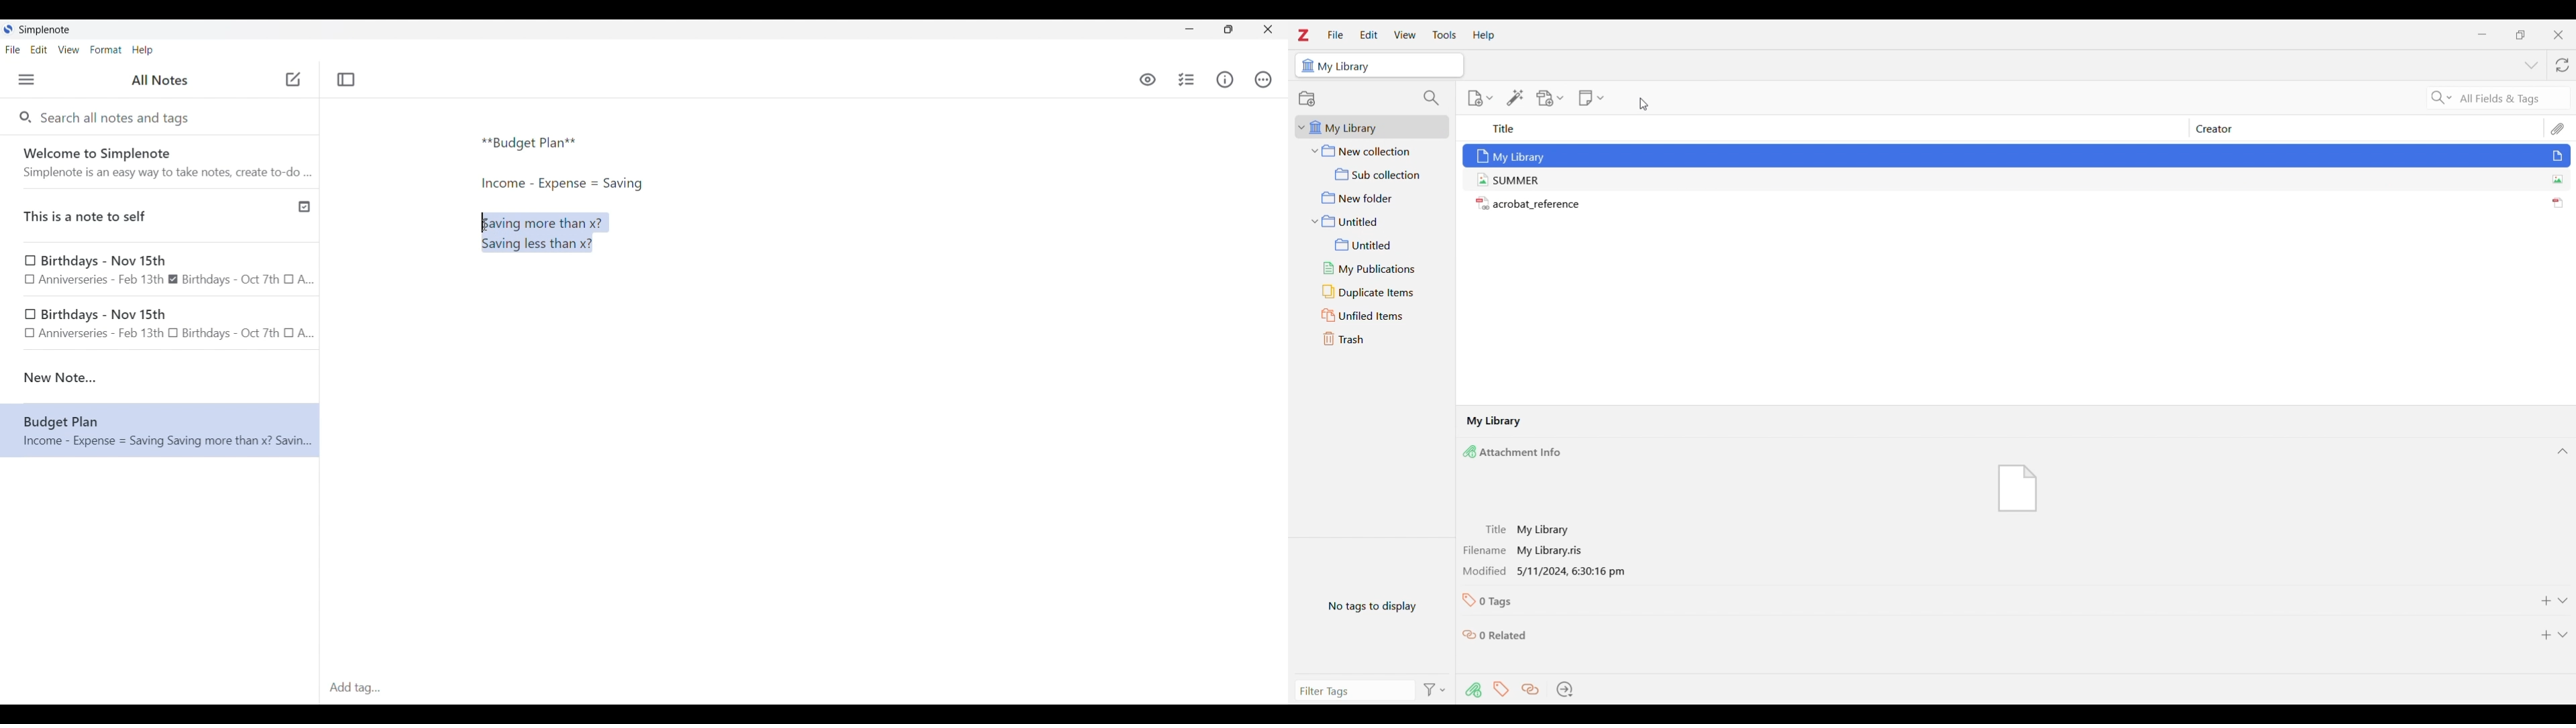  I want to click on More text typed in, so click(561, 184).